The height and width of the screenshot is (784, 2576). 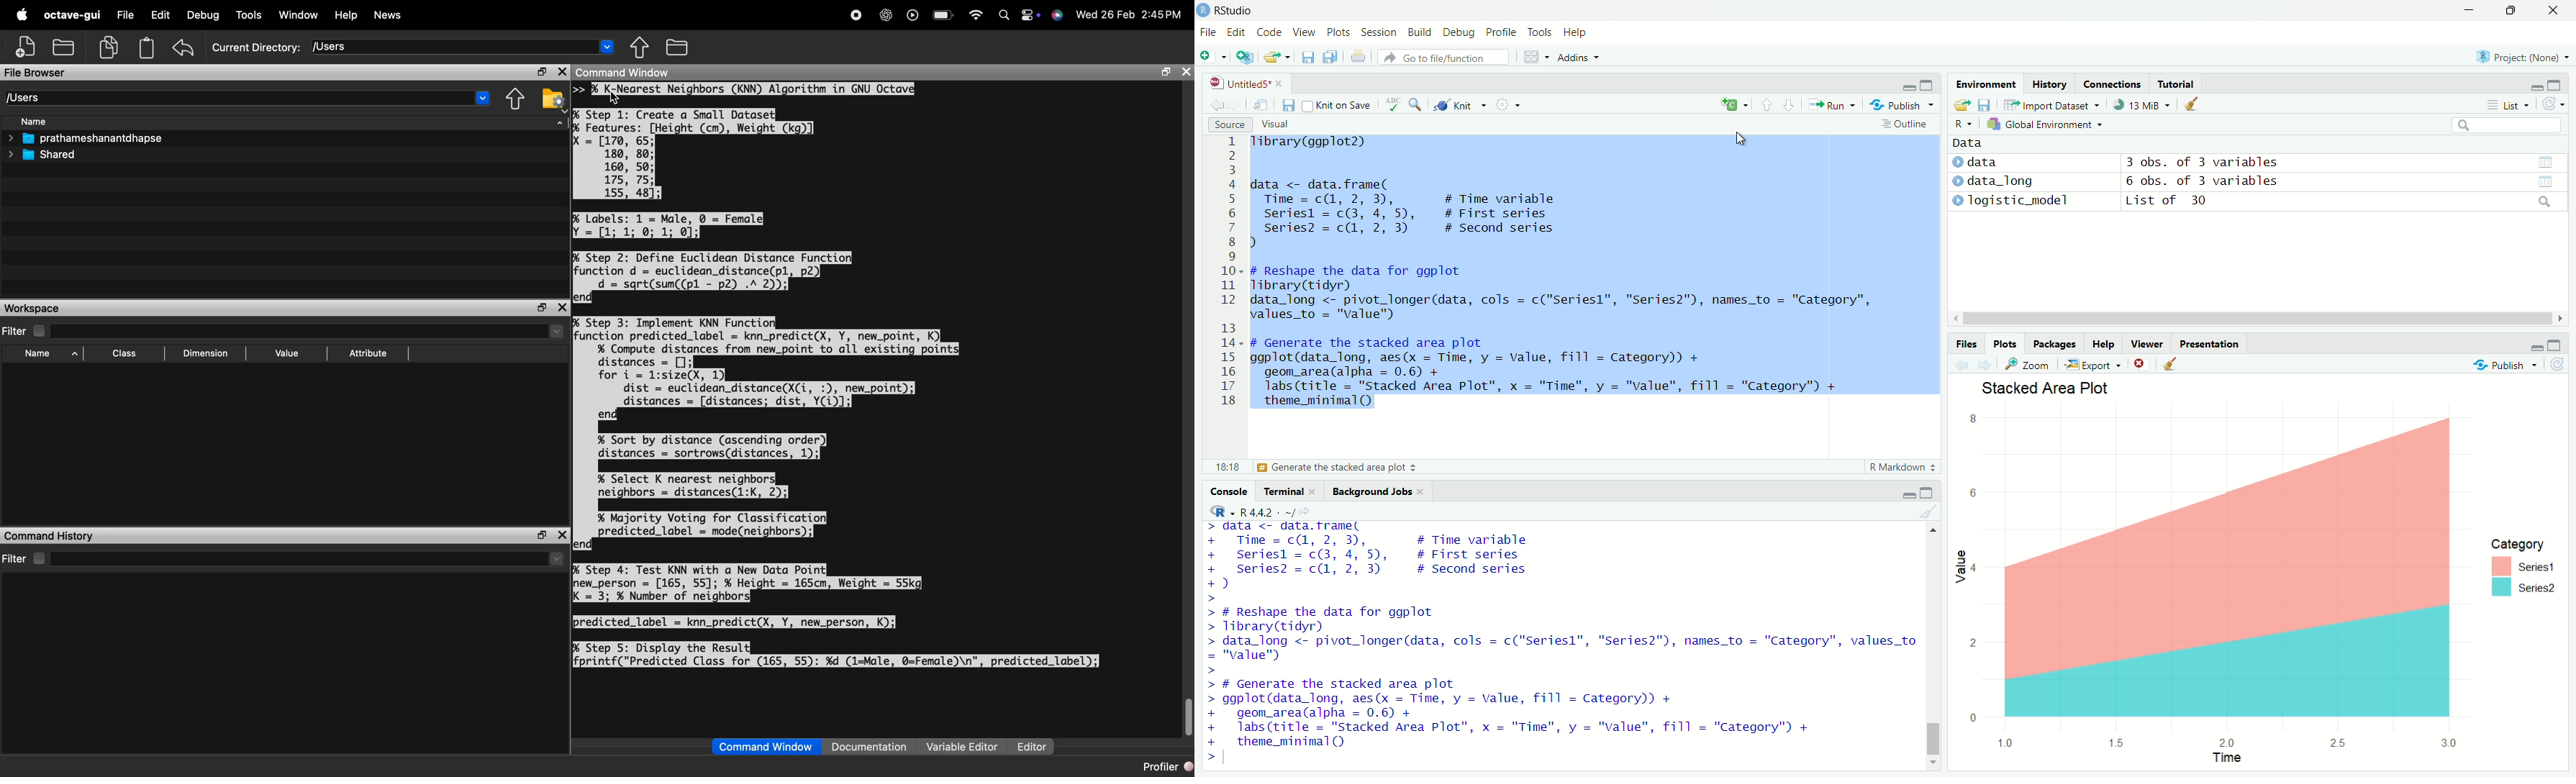 What do you see at coordinates (1900, 83) in the screenshot?
I see `minimise` at bounding box center [1900, 83].